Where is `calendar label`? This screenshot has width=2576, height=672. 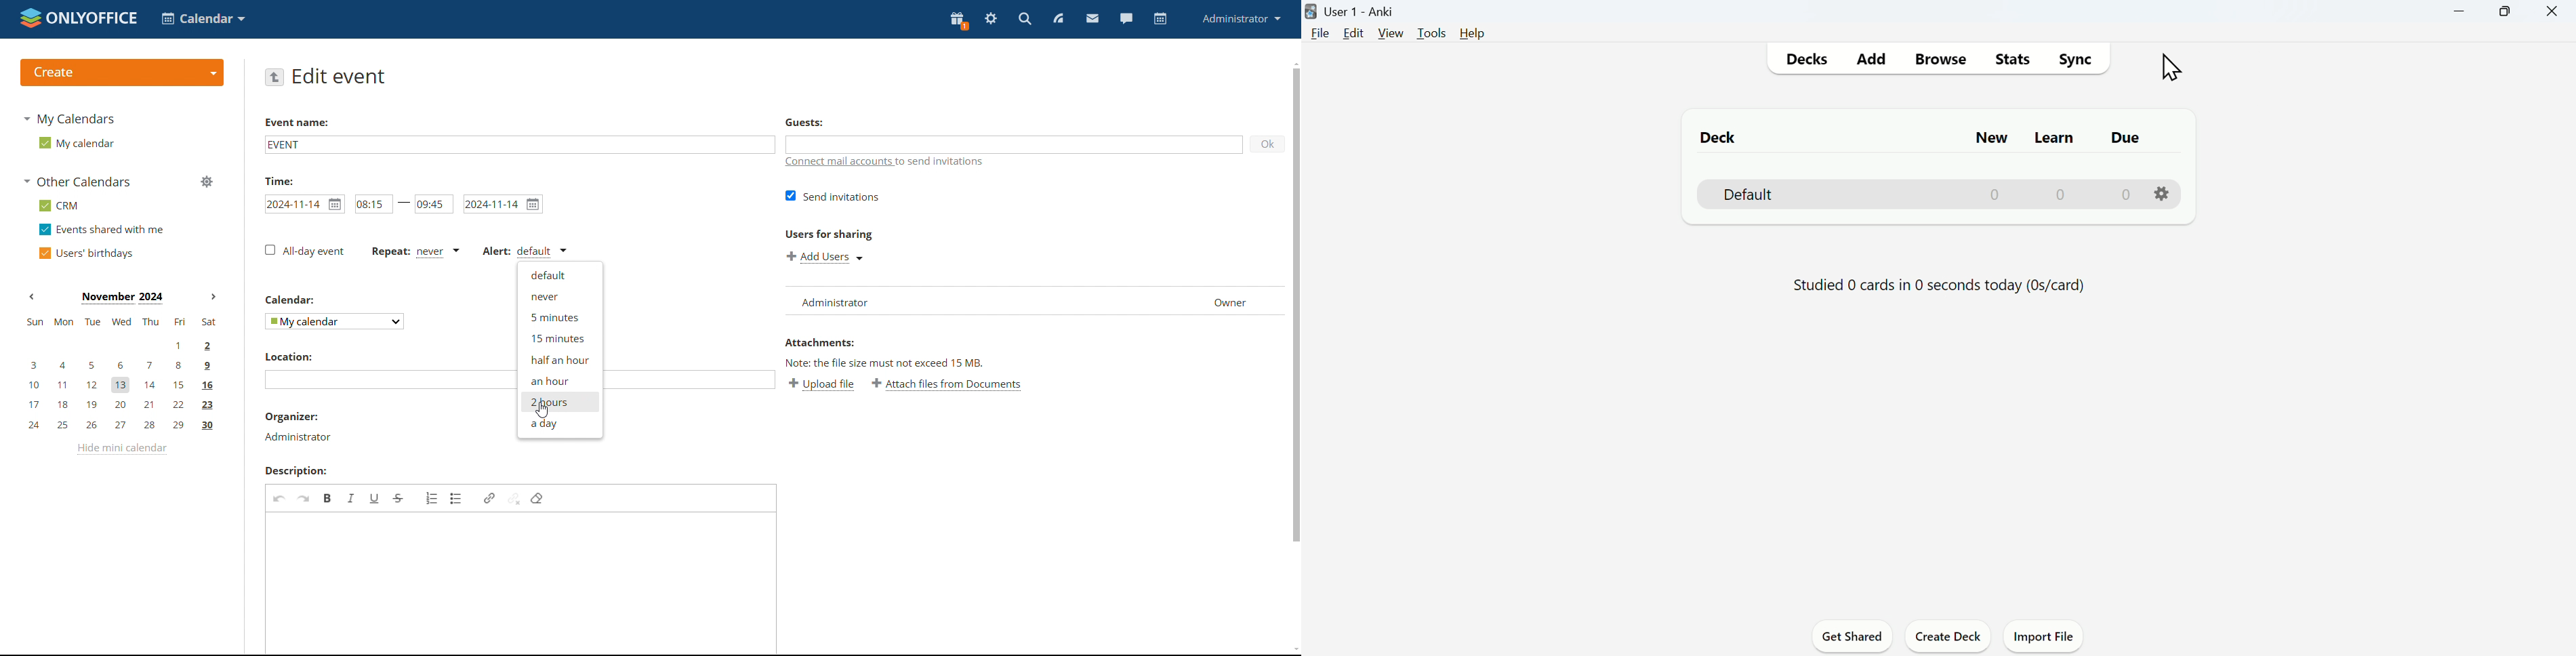
calendar label is located at coordinates (293, 300).